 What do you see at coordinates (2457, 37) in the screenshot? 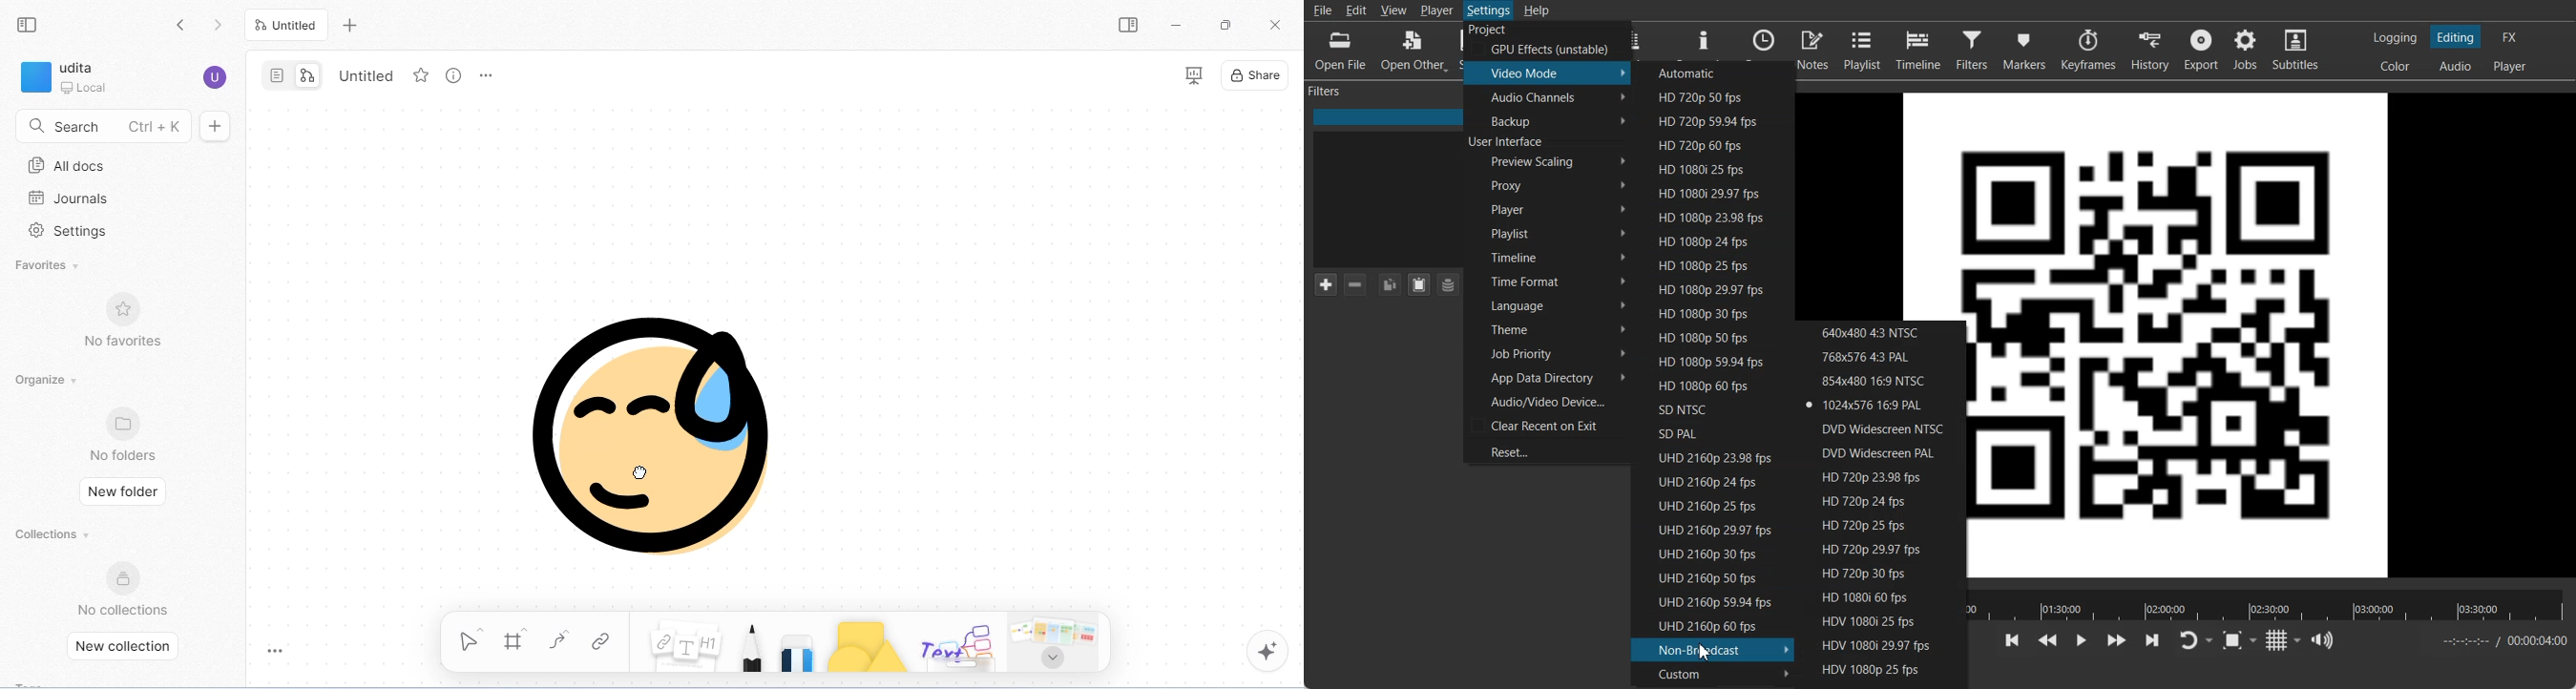
I see `Switch to the Editing layout` at bounding box center [2457, 37].